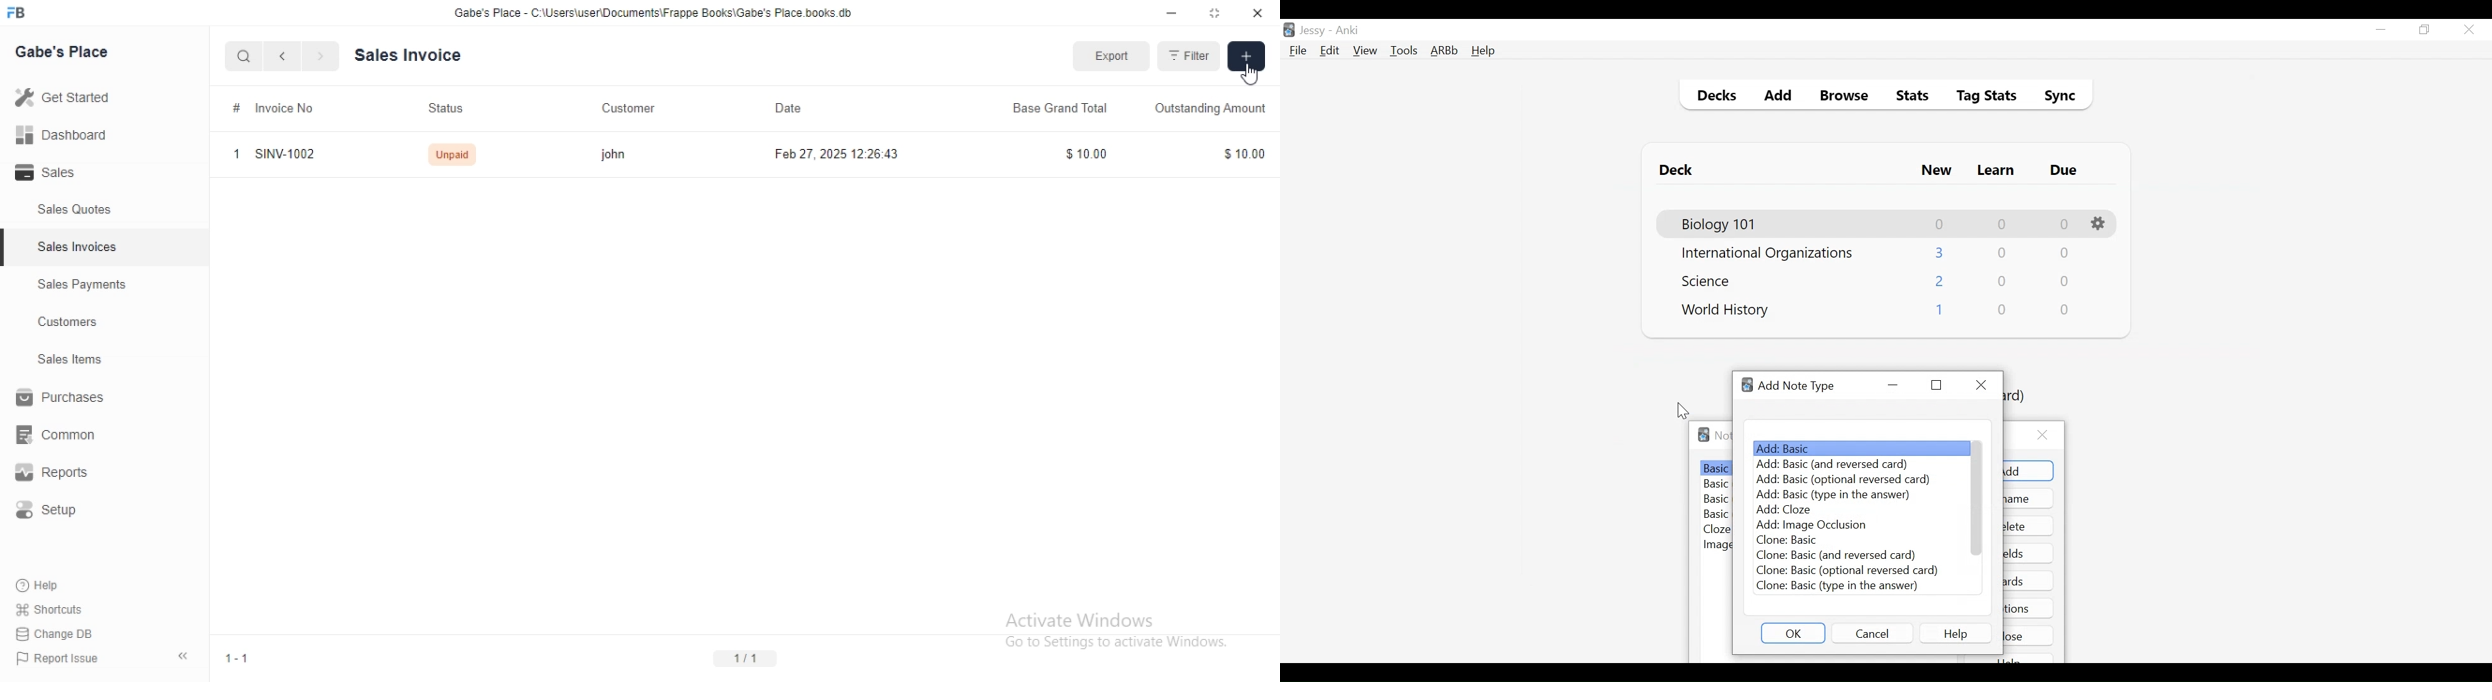  What do you see at coordinates (805, 109) in the screenshot?
I see `Date` at bounding box center [805, 109].